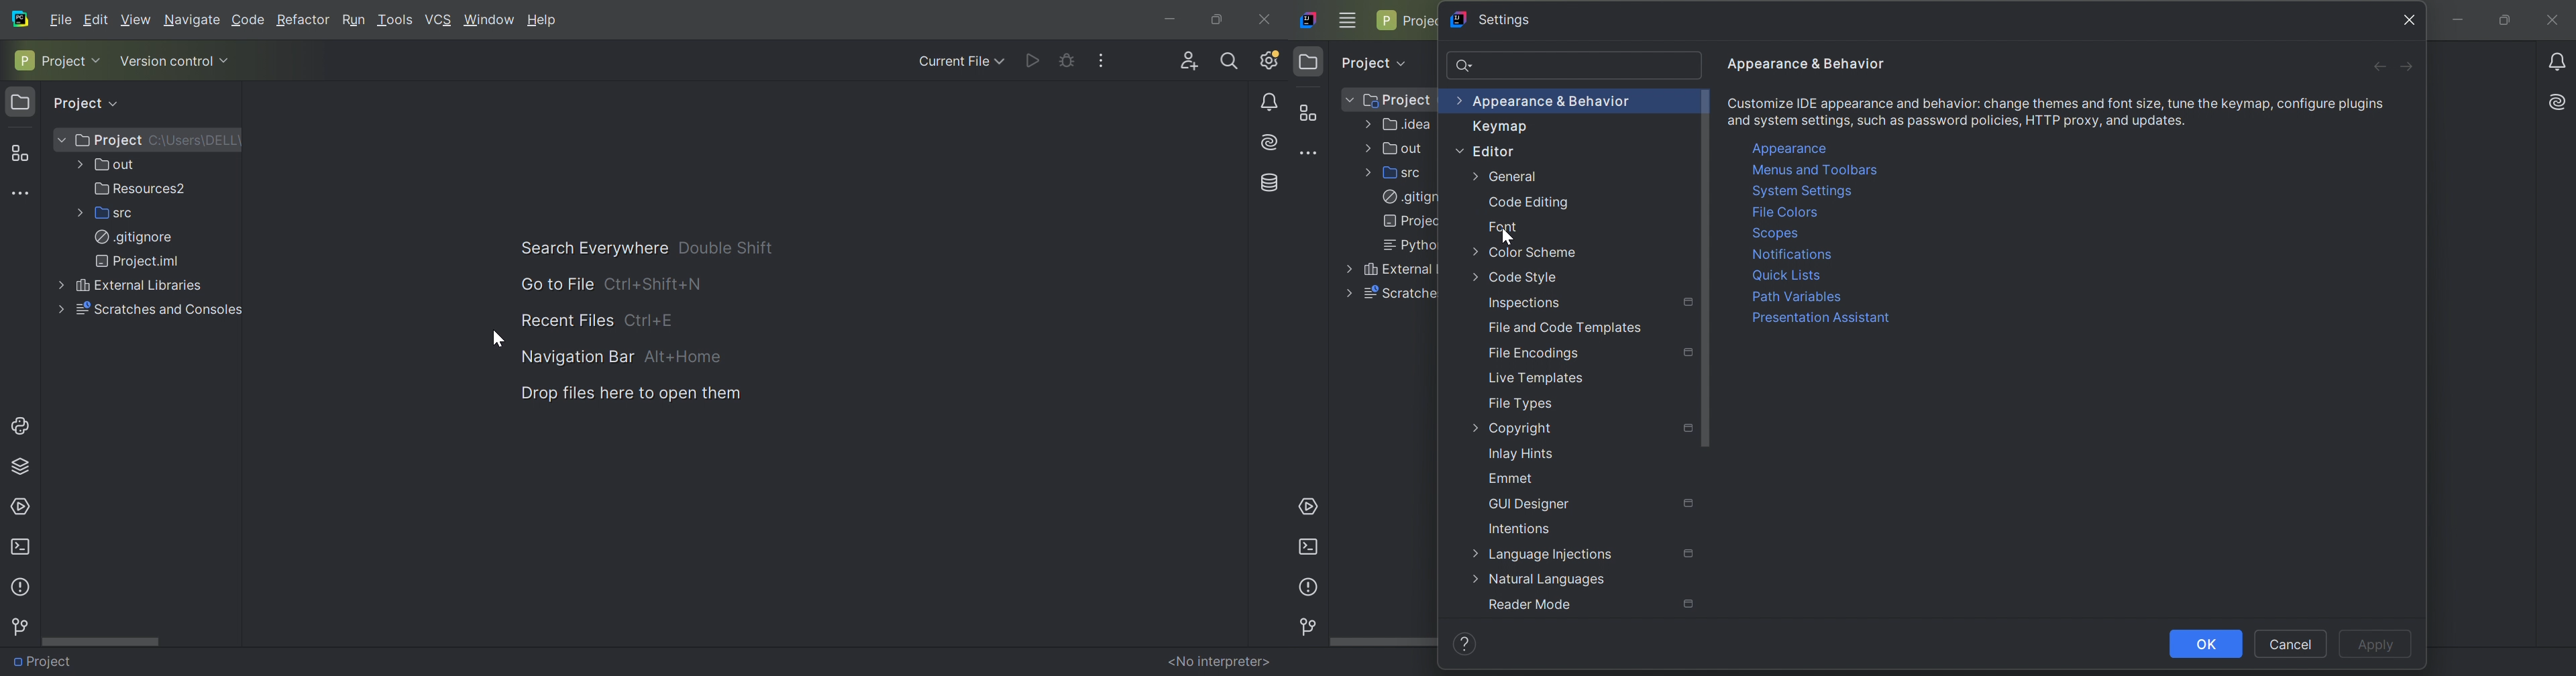  What do you see at coordinates (74, 105) in the screenshot?
I see `Project` at bounding box center [74, 105].